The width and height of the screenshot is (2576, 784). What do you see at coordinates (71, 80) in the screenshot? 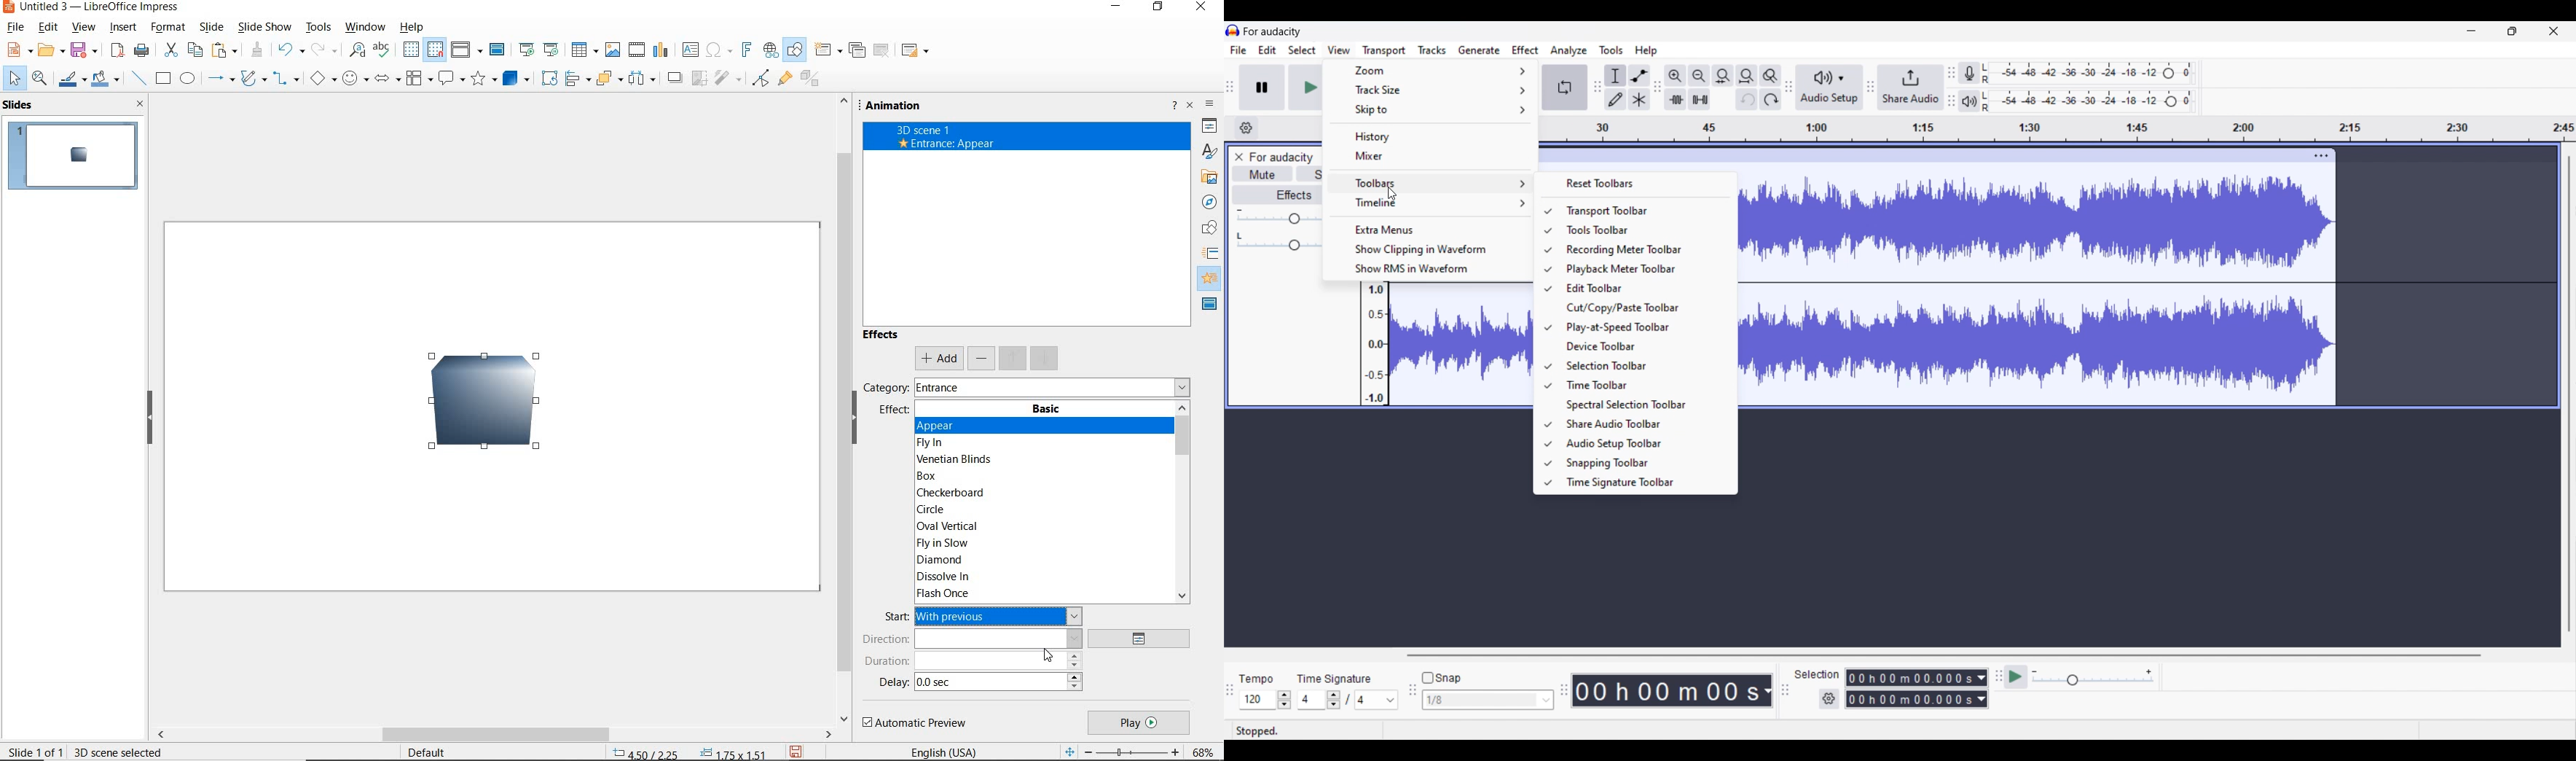
I see `line color` at bounding box center [71, 80].